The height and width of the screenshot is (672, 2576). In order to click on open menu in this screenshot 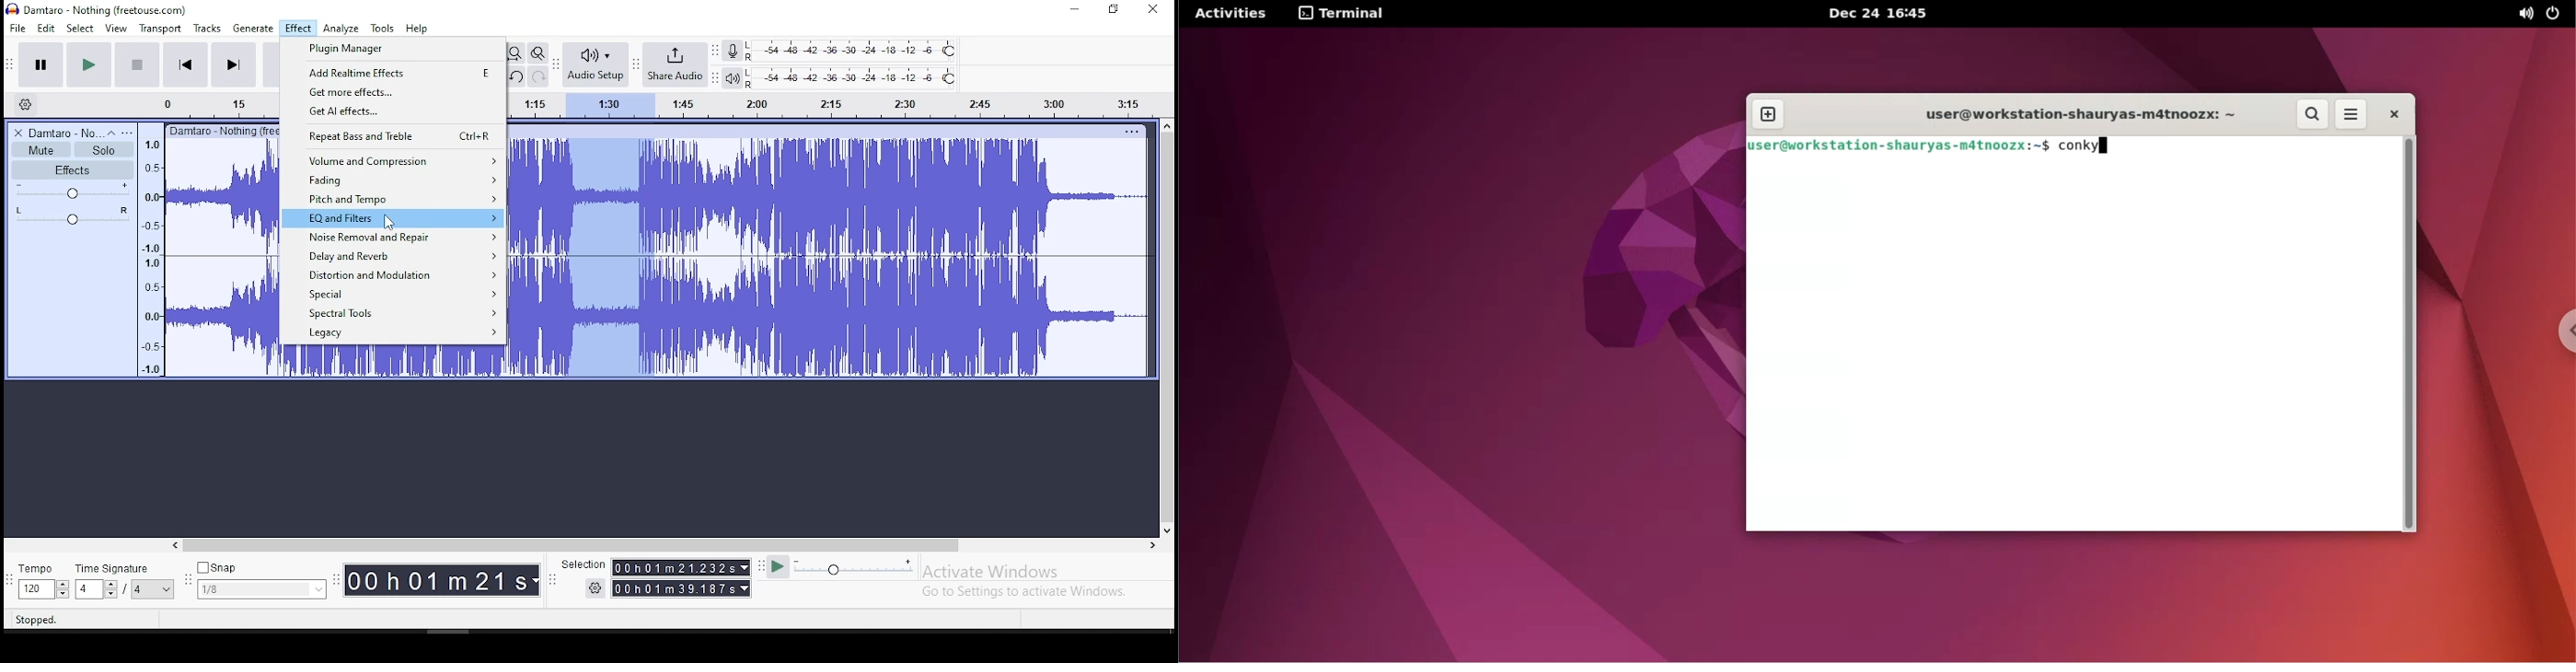, I will do `click(127, 133)`.